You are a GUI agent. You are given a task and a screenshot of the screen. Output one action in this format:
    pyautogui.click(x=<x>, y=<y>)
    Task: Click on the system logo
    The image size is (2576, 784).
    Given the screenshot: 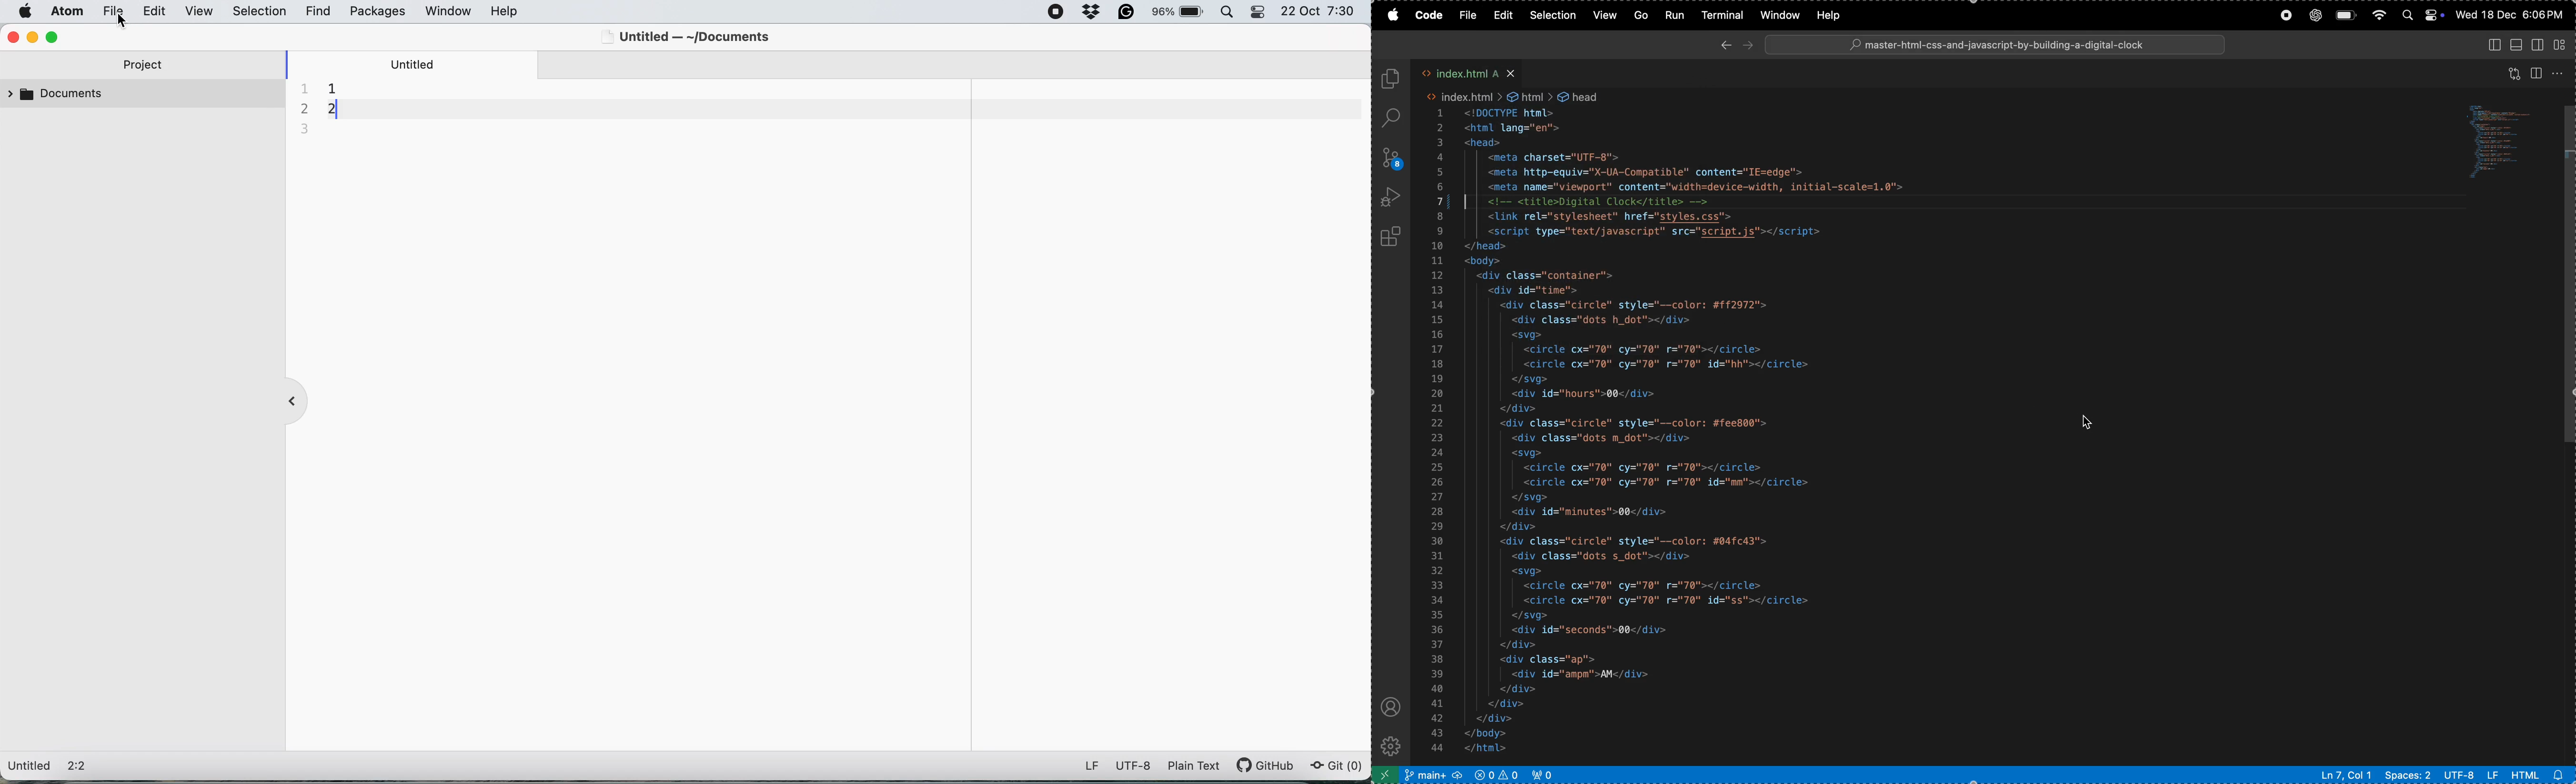 What is the action you would take?
    pyautogui.click(x=22, y=13)
    